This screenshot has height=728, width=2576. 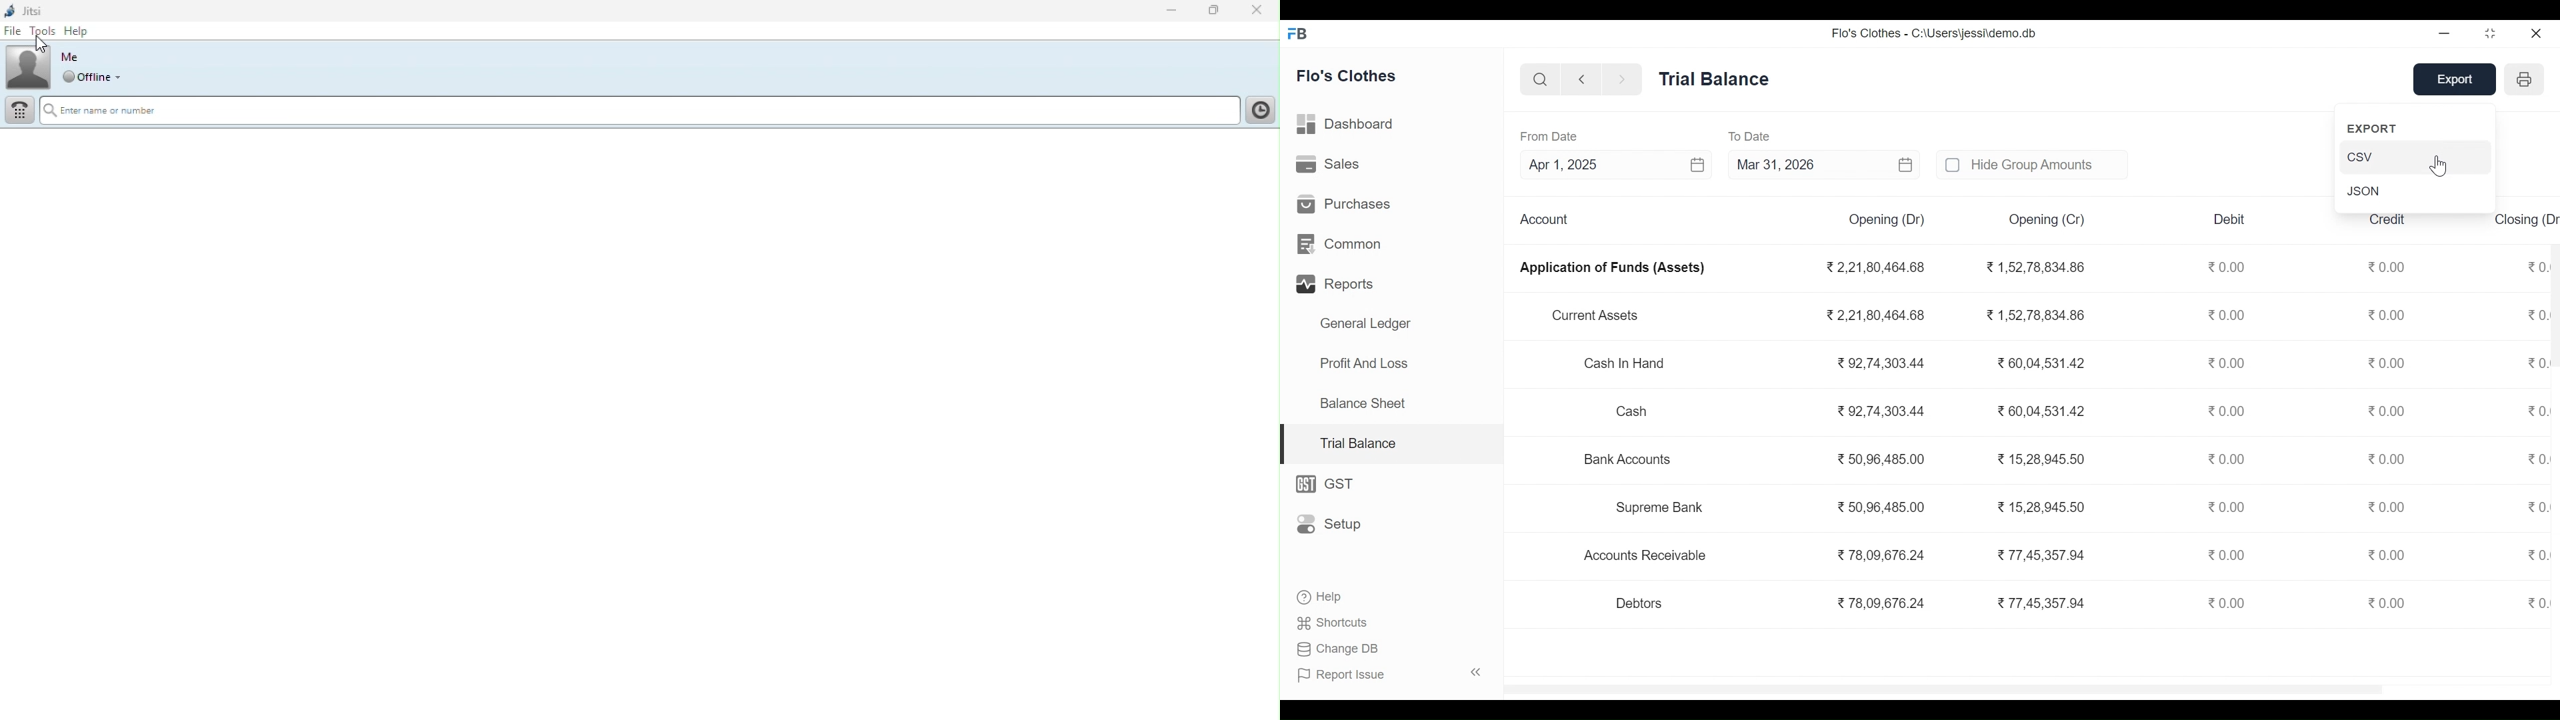 What do you see at coordinates (1881, 603) in the screenshot?
I see `78,09,676.24` at bounding box center [1881, 603].